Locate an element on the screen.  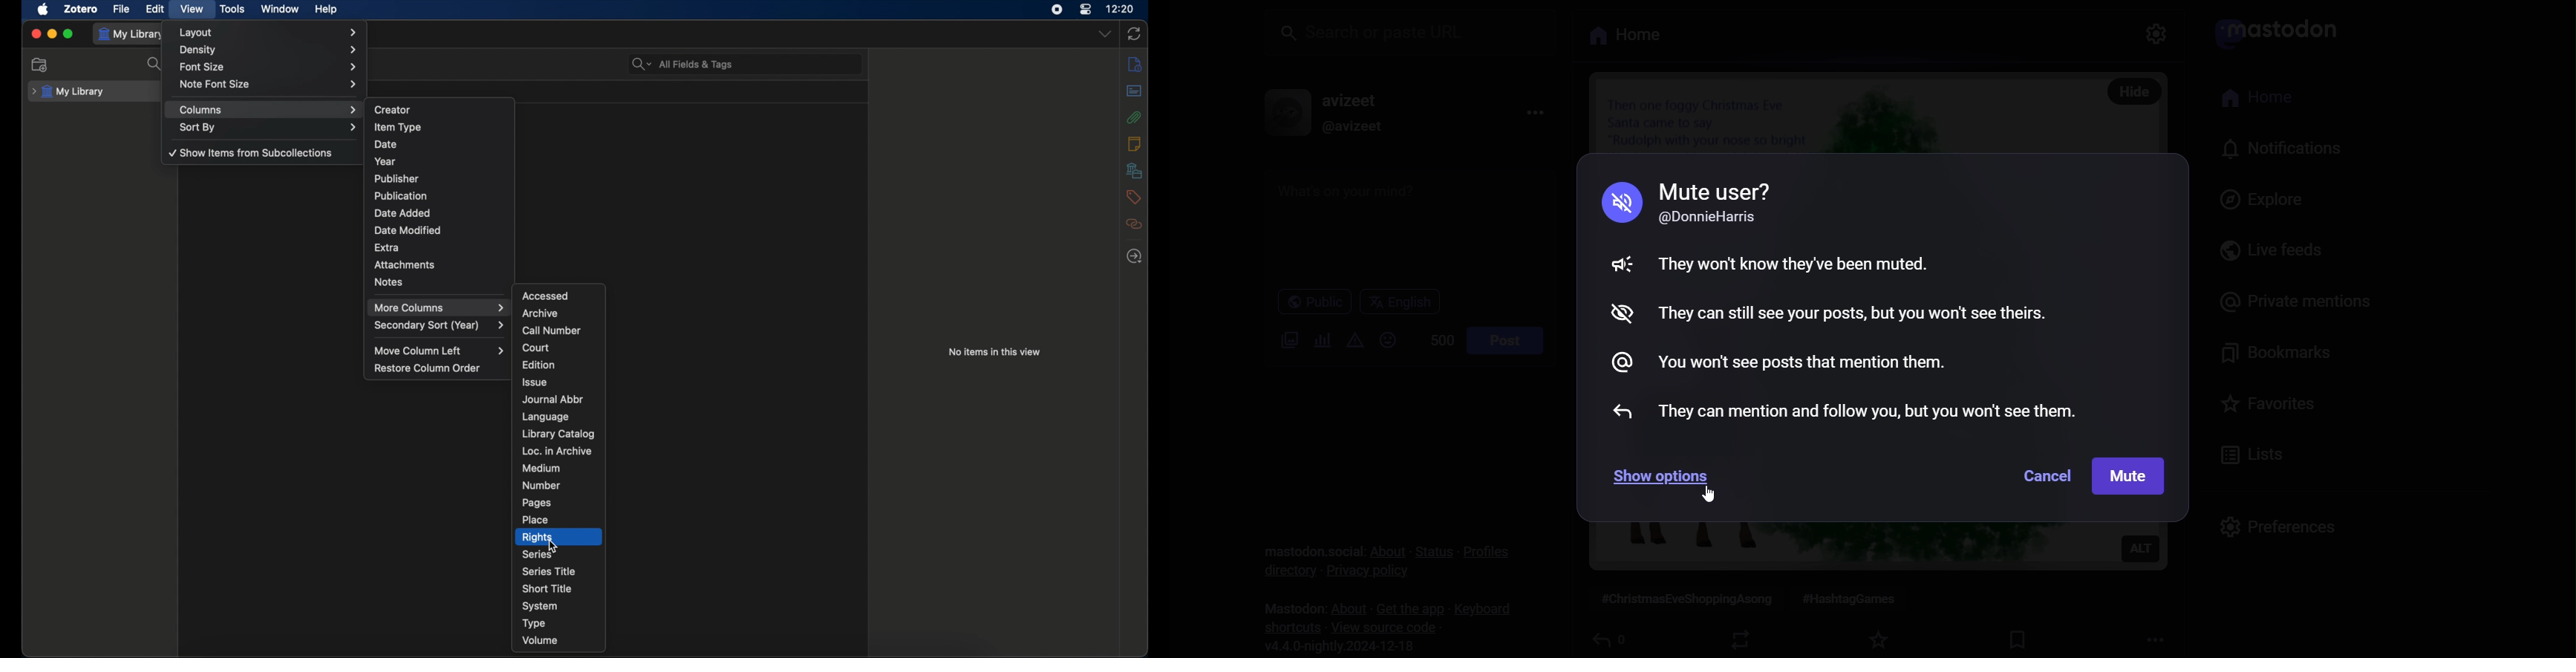
date added is located at coordinates (402, 213).